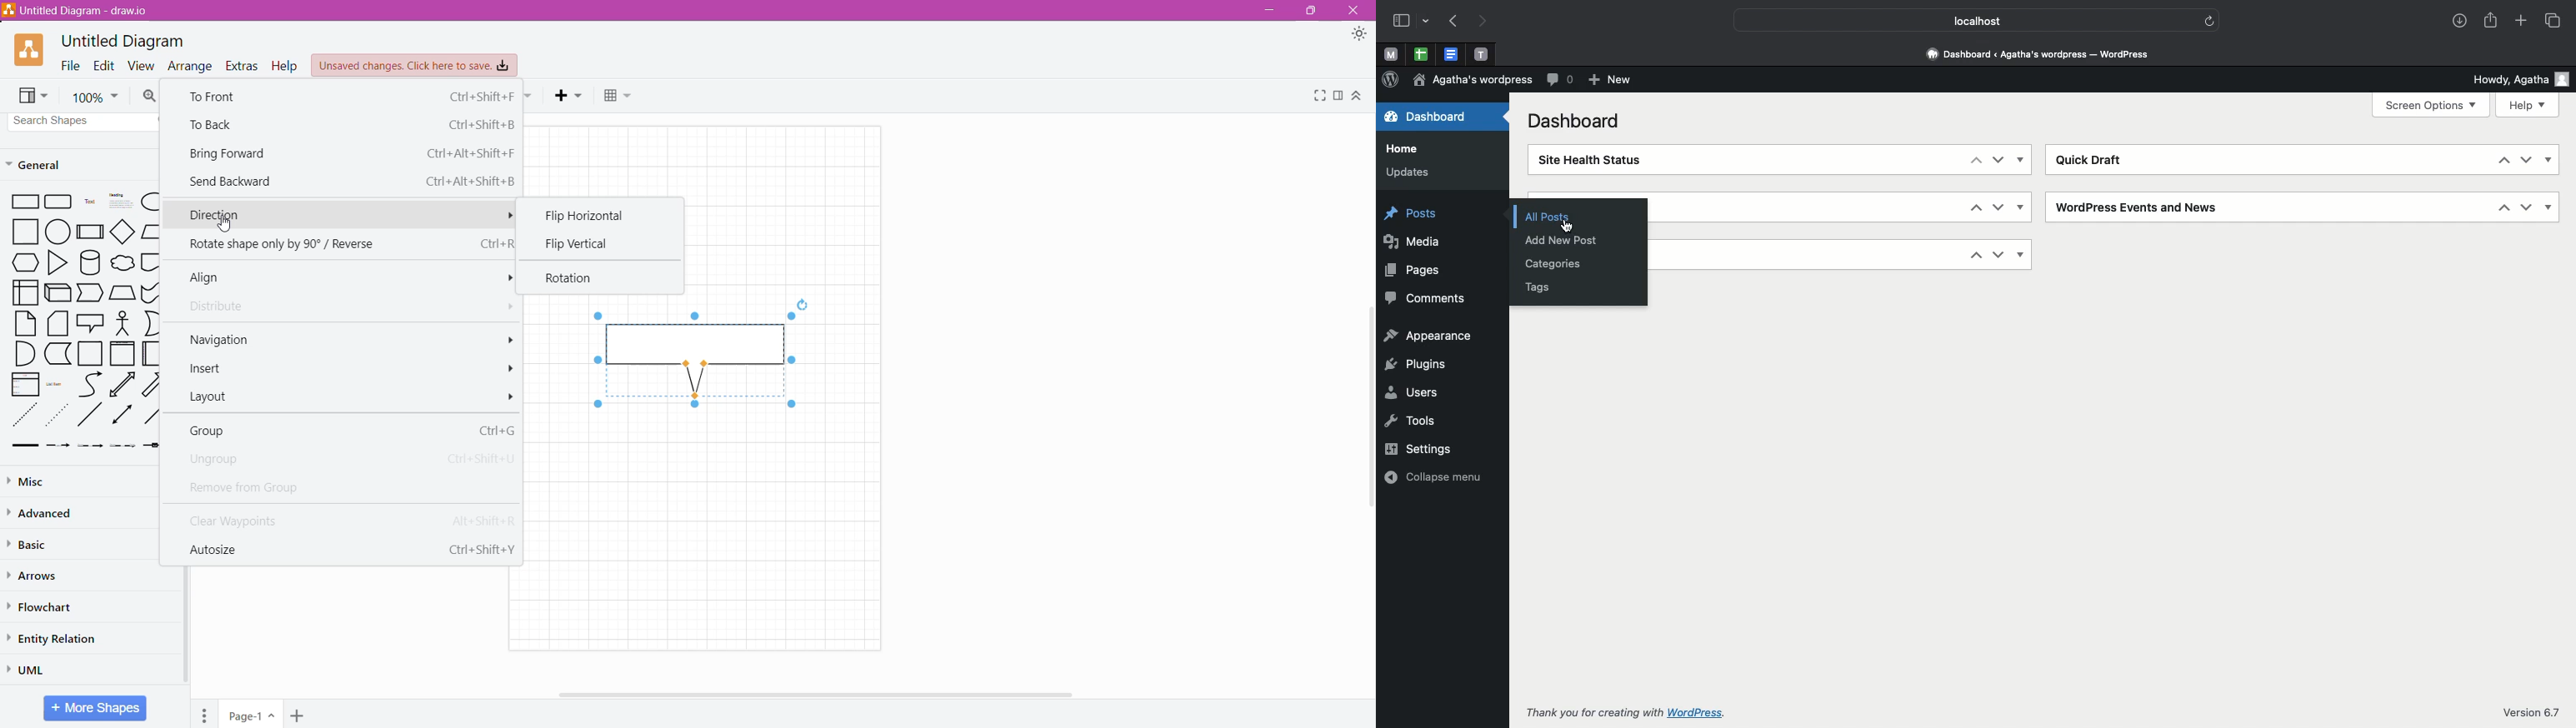  Describe the element at coordinates (1406, 172) in the screenshot. I see `Updates` at that location.